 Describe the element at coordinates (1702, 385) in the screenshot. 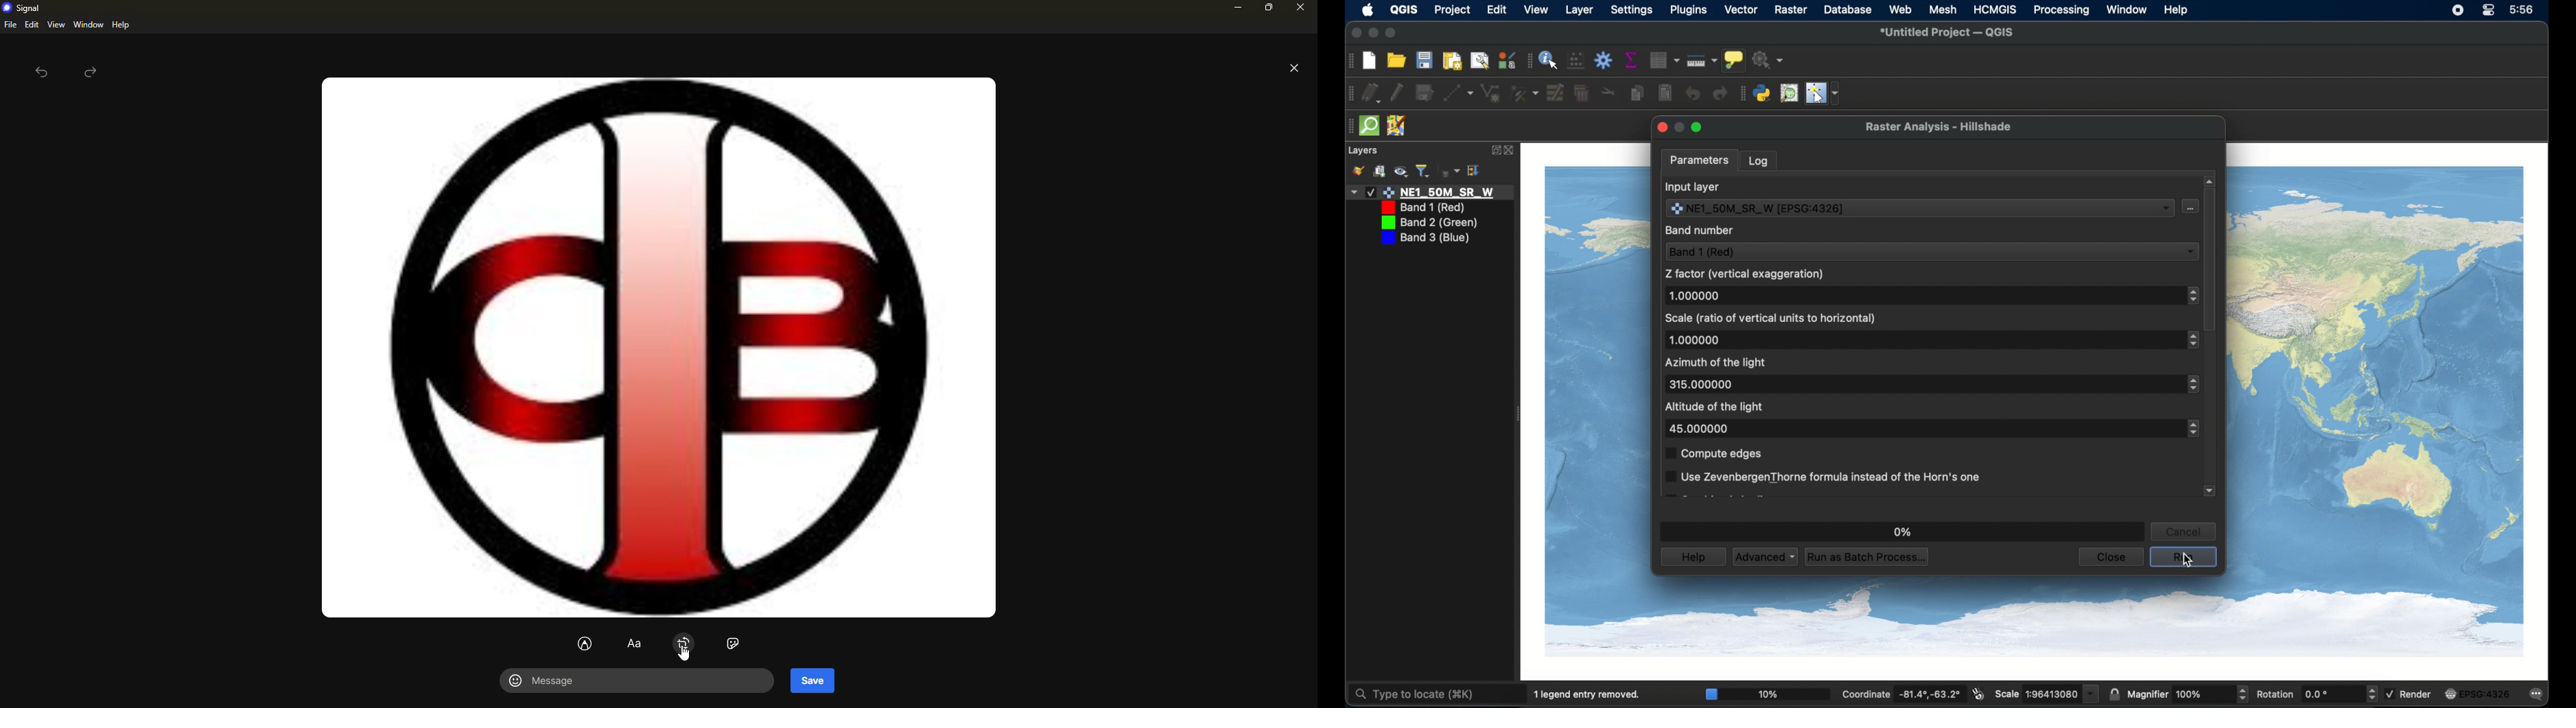

I see `315.000000` at that location.